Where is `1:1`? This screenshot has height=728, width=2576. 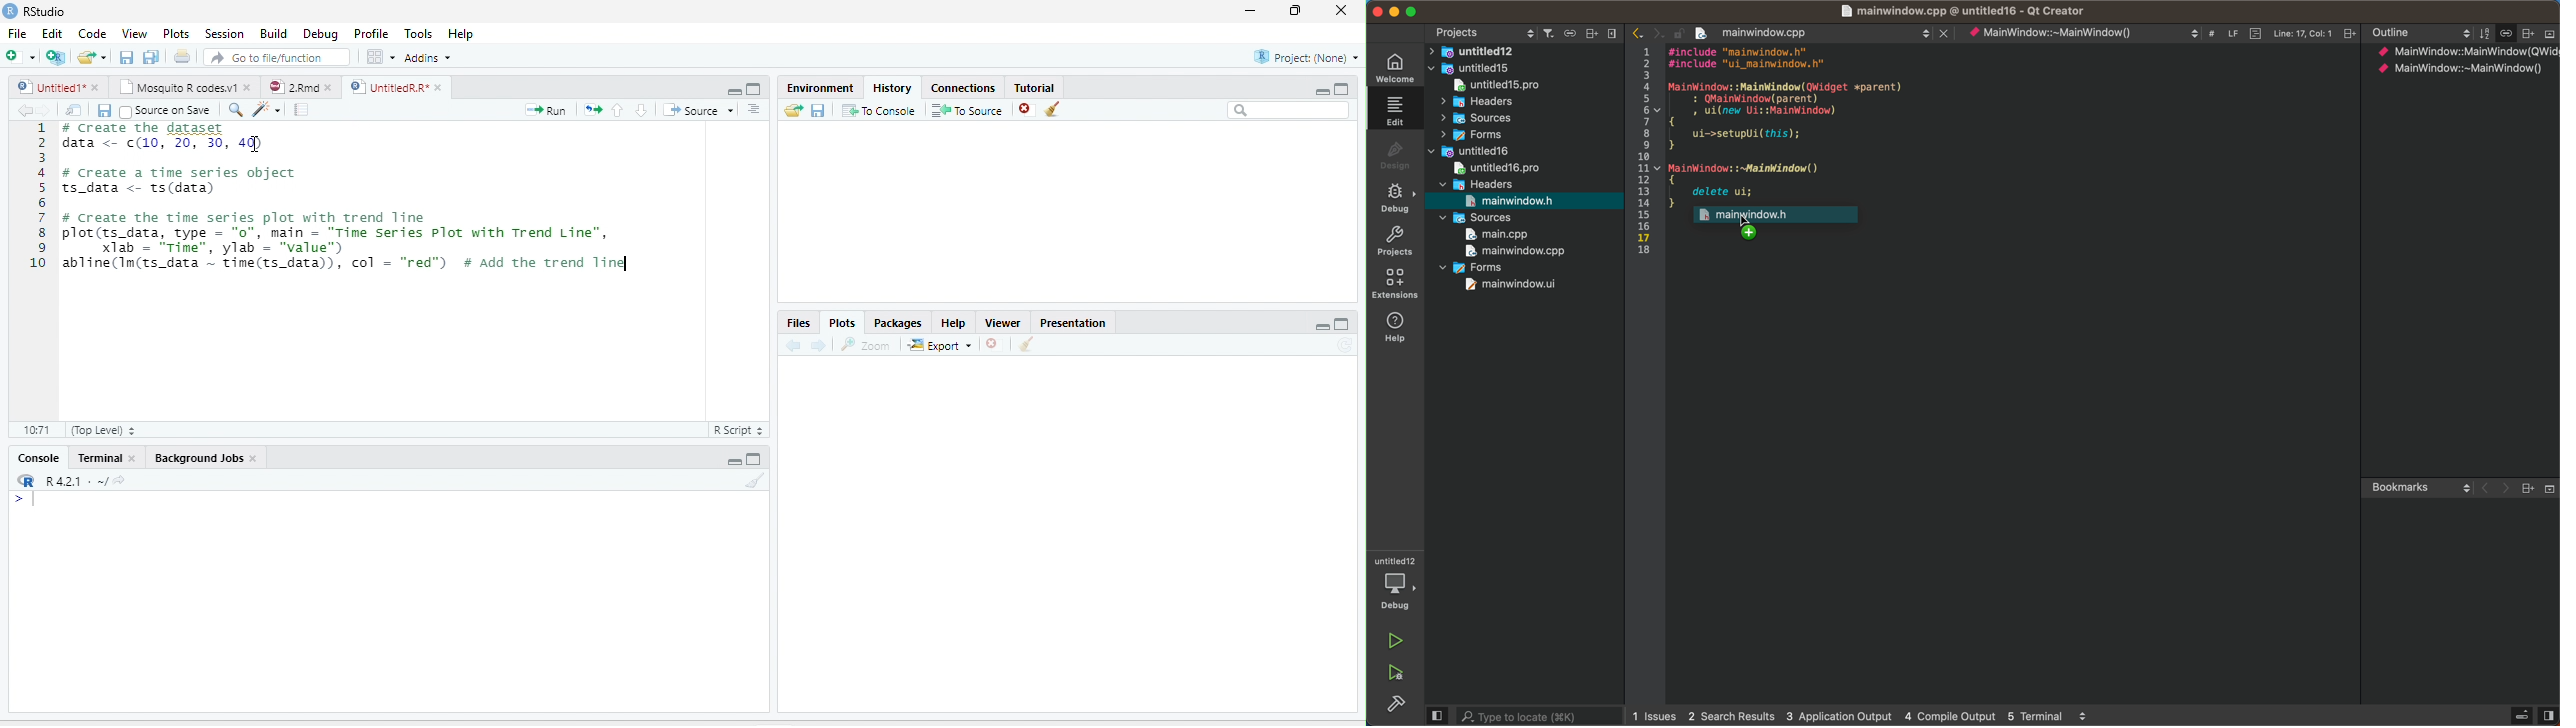
1:1 is located at coordinates (35, 430).